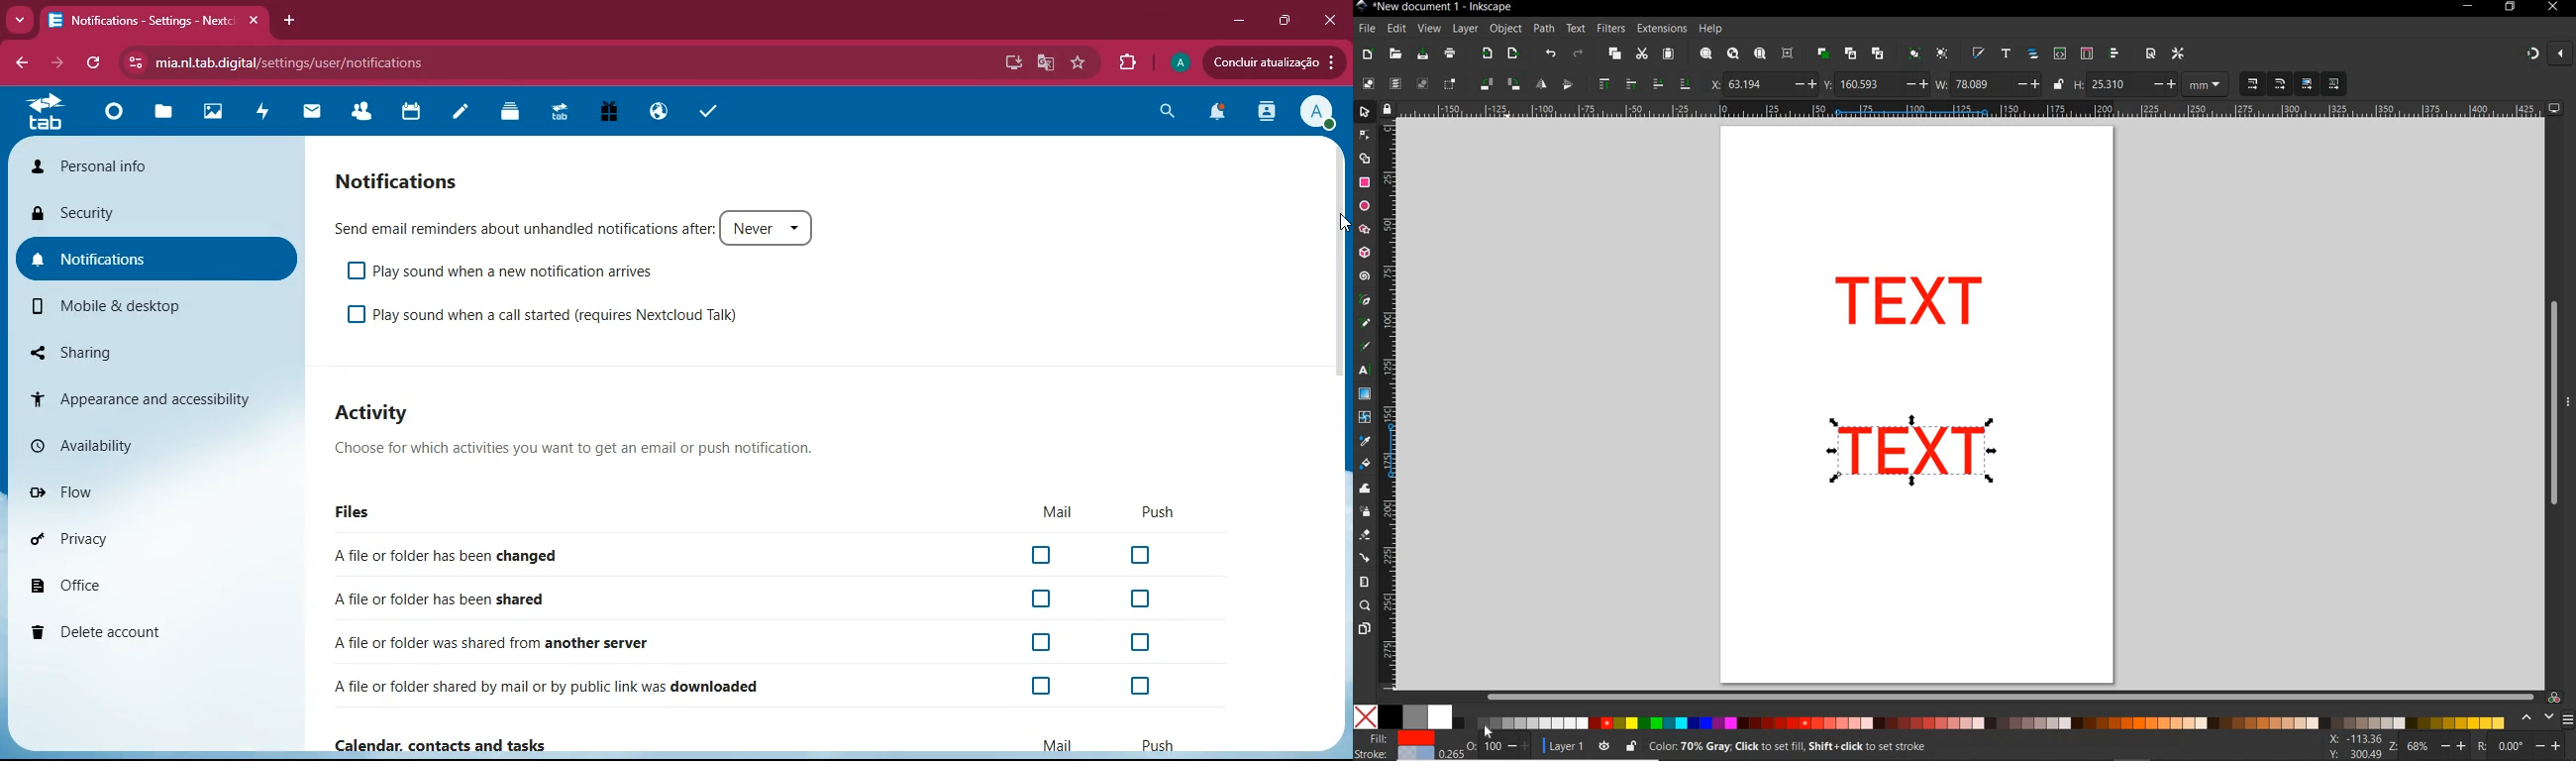 This screenshot has width=2576, height=784. What do you see at coordinates (20, 19) in the screenshot?
I see `more` at bounding box center [20, 19].